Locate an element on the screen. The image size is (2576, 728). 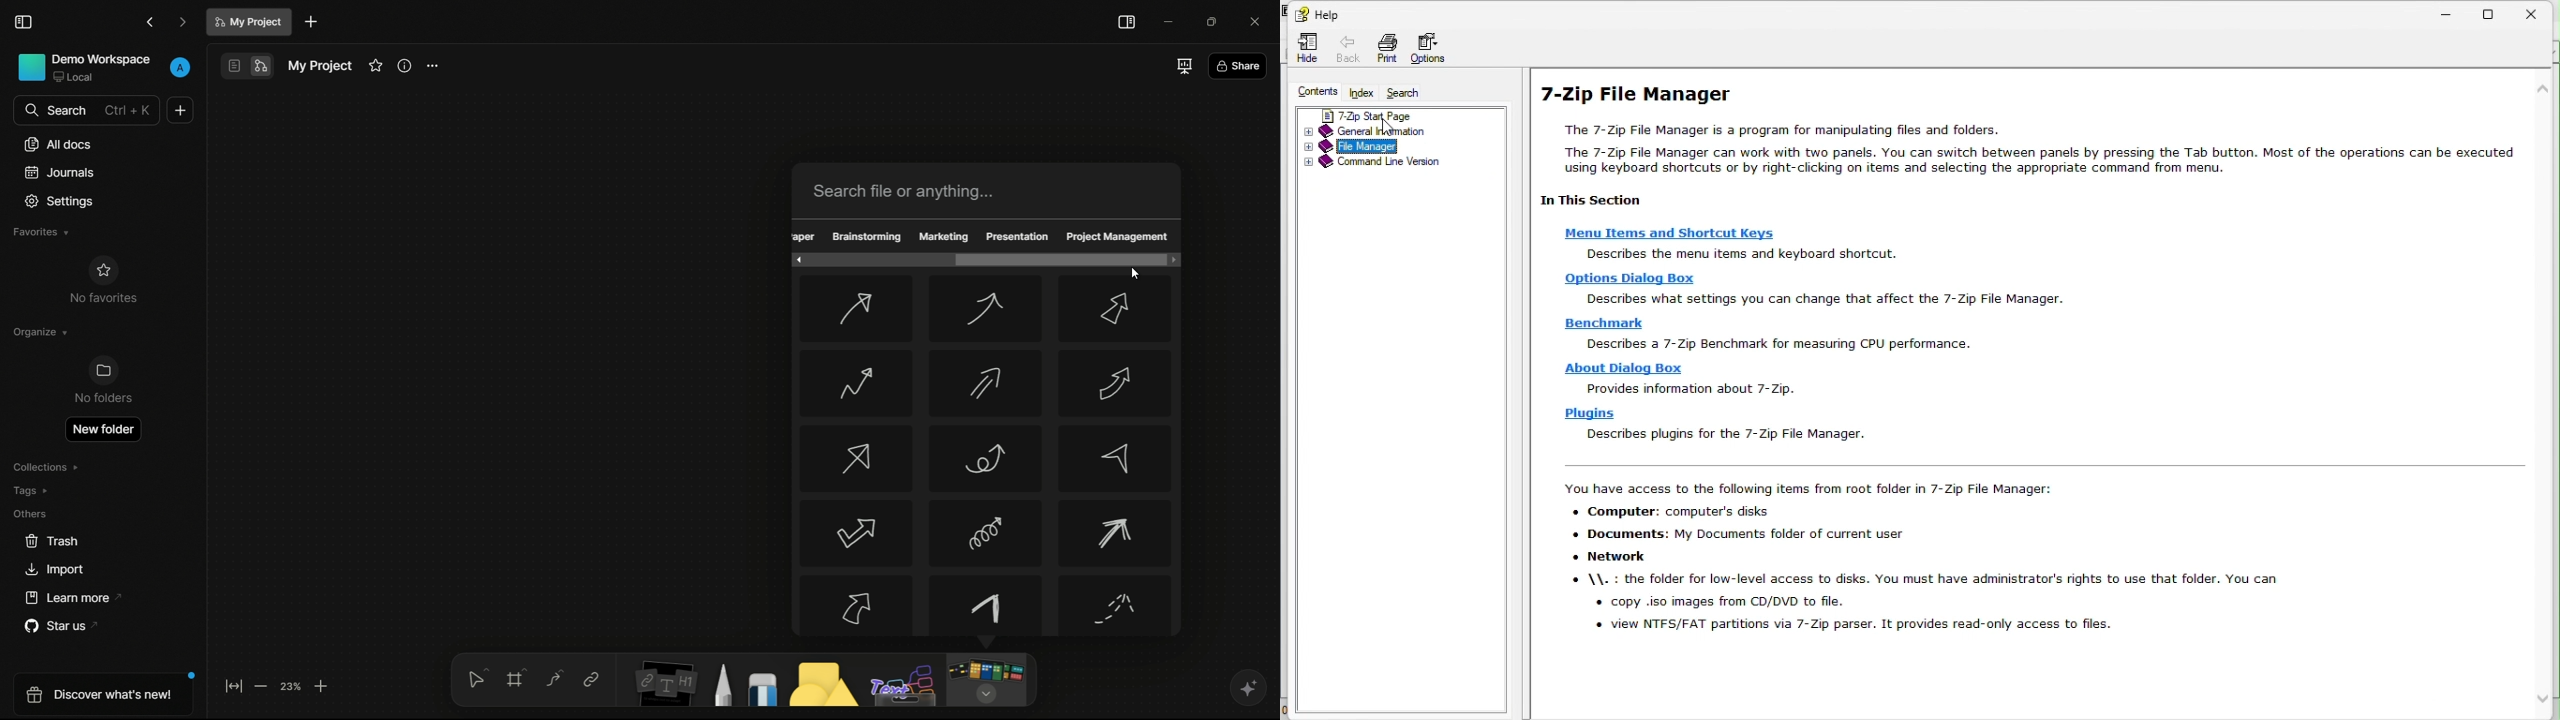
Describe options Dialogue box is located at coordinates (1835, 298).